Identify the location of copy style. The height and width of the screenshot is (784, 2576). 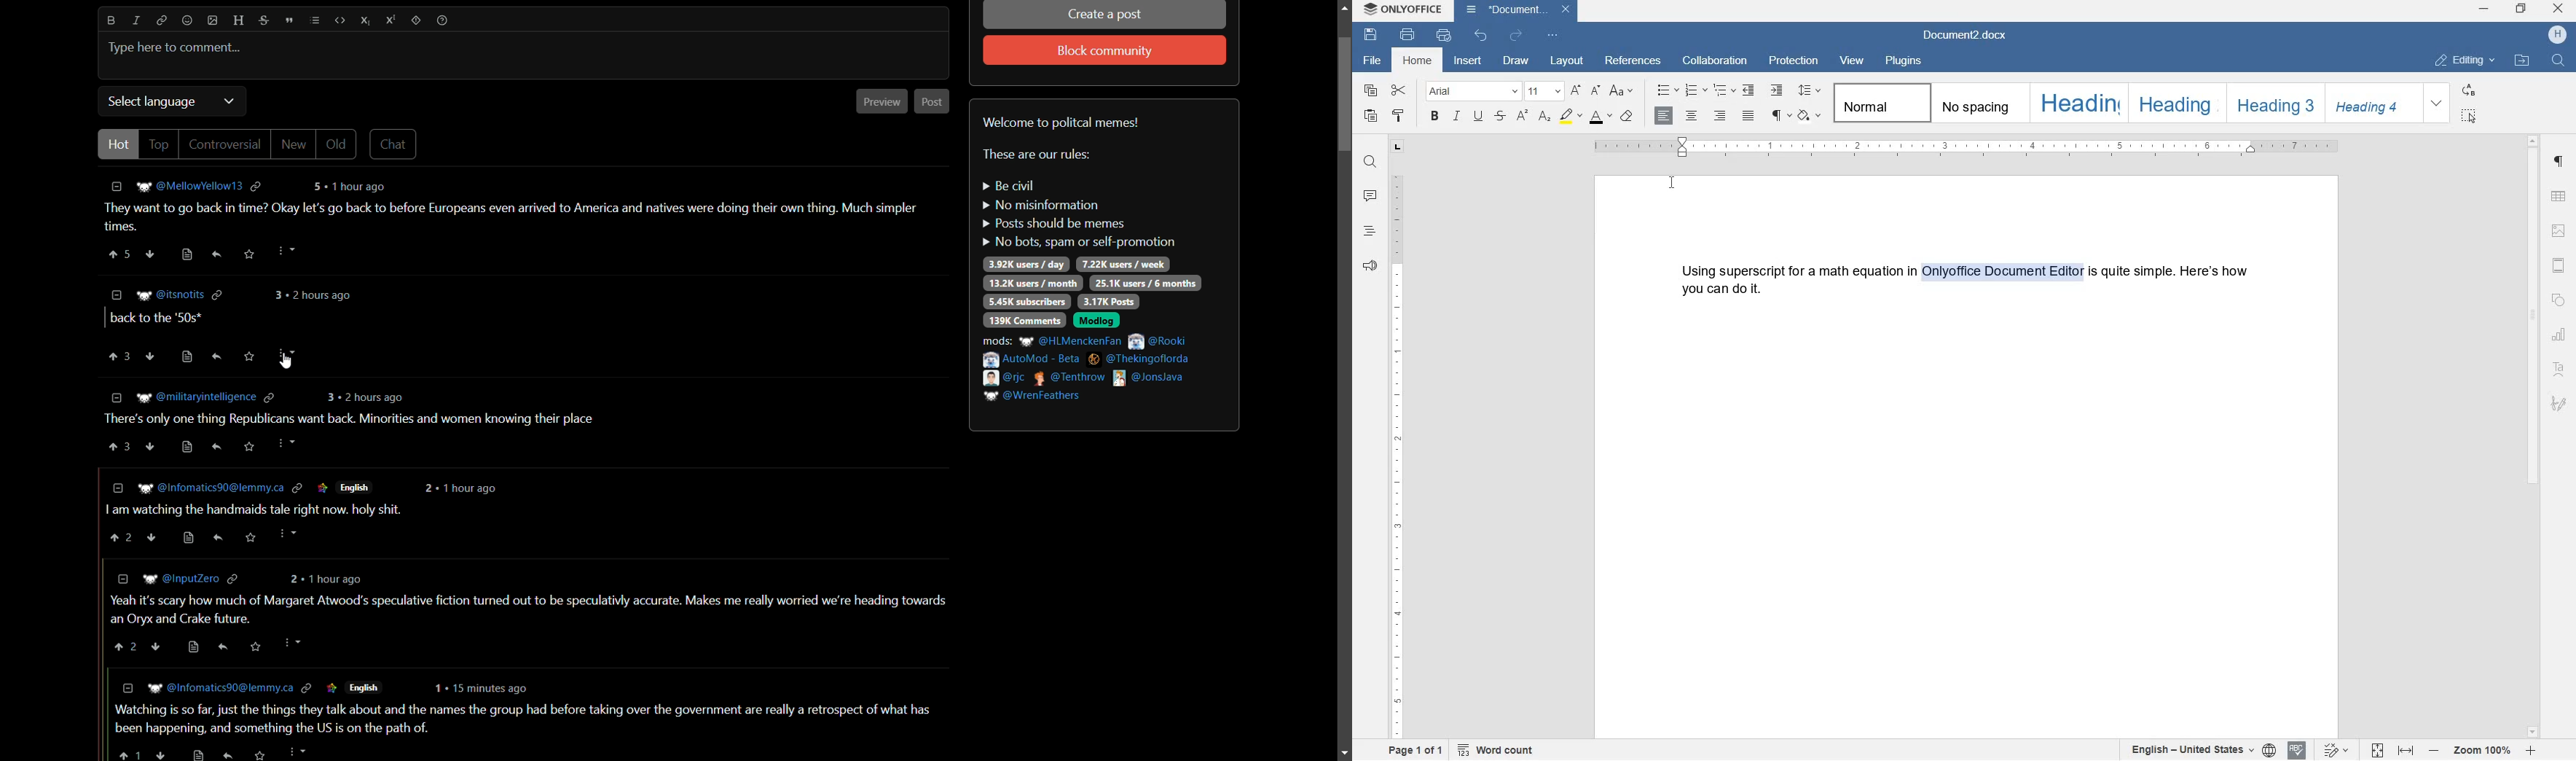
(1398, 117).